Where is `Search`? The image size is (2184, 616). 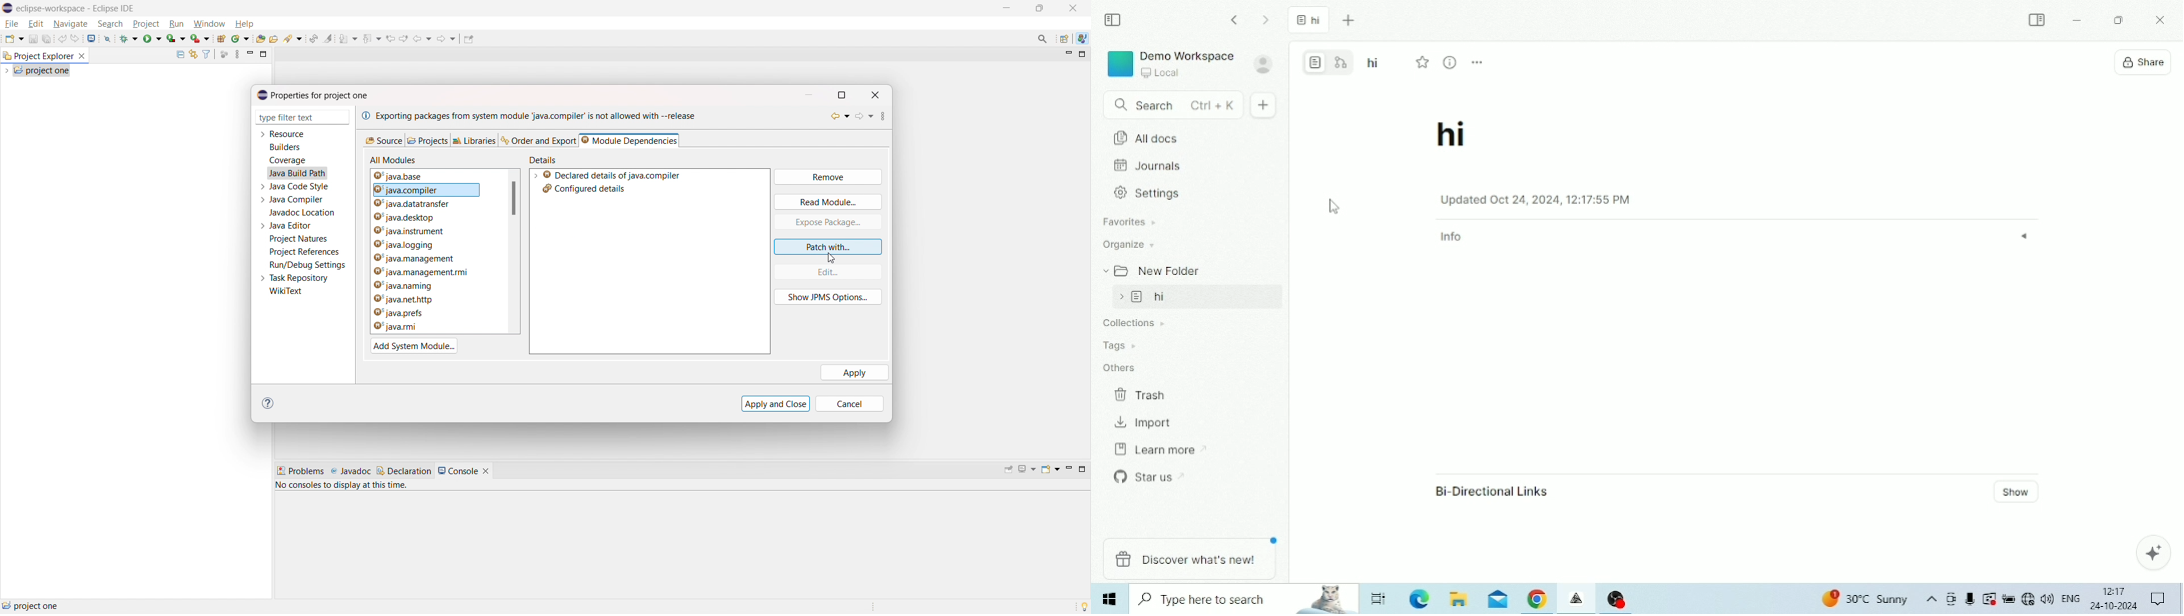 Search is located at coordinates (1172, 106).